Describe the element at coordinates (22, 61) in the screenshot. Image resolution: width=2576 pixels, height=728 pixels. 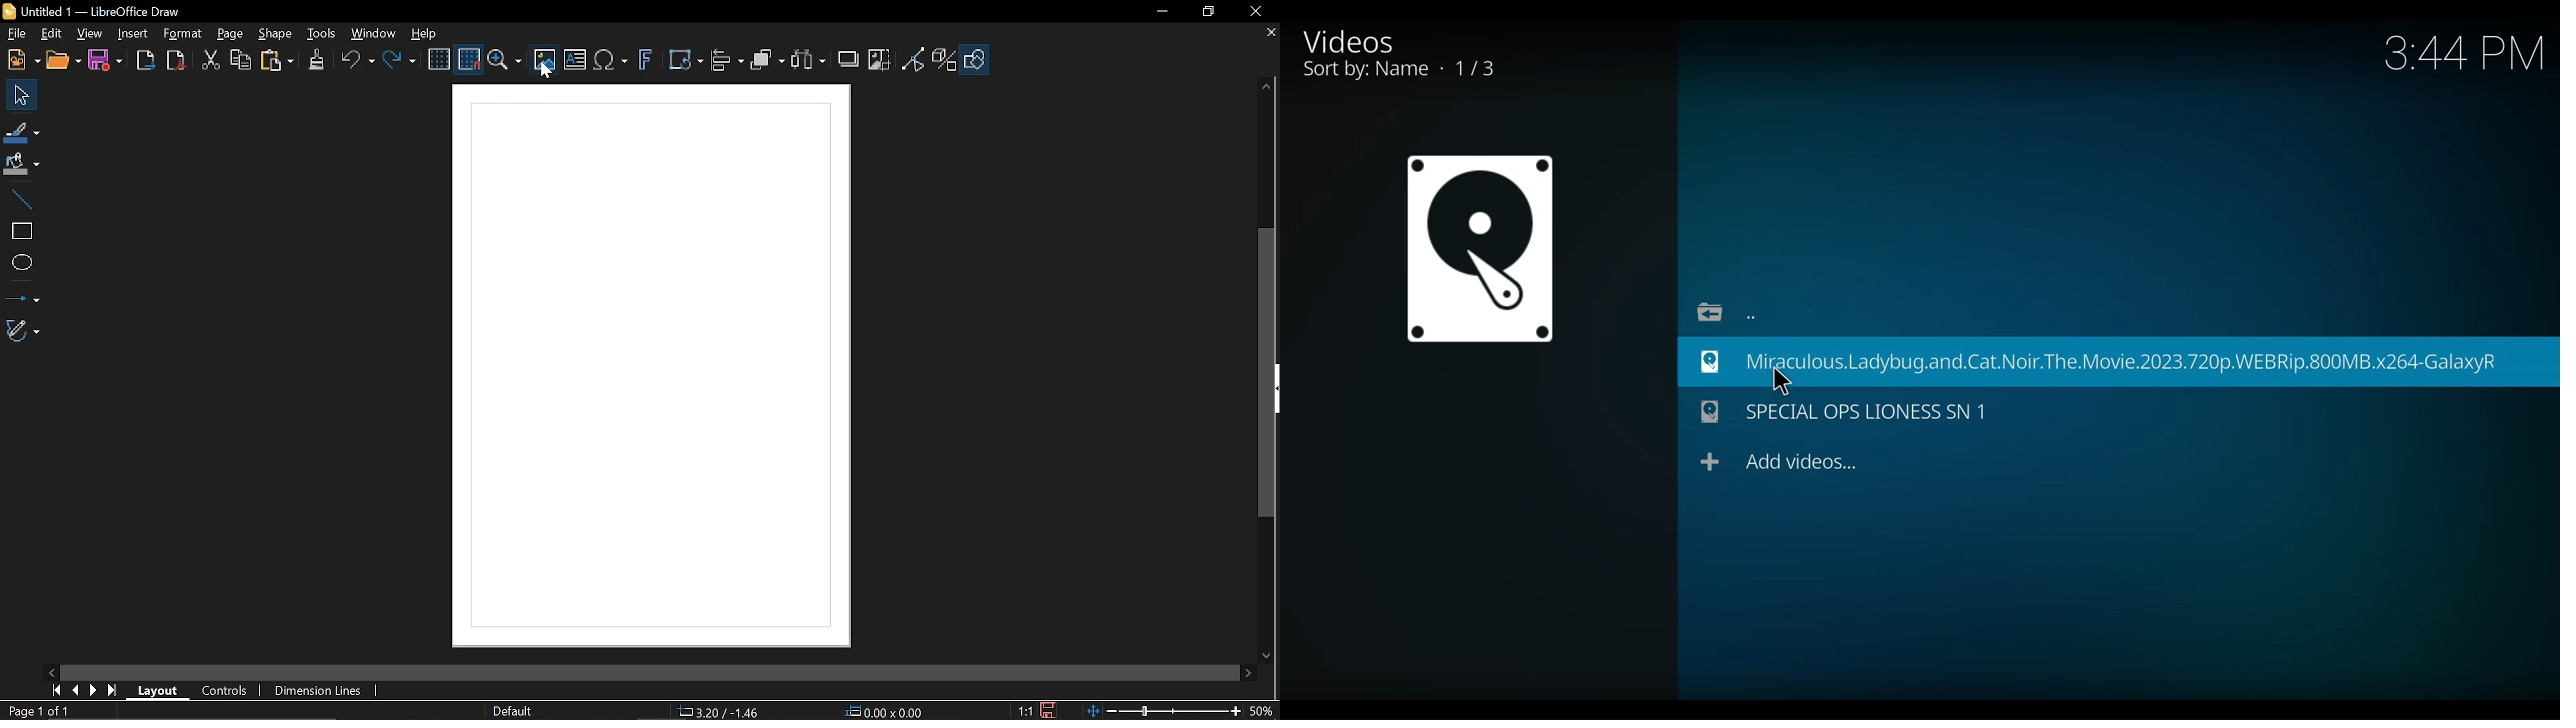
I see `N` at that location.